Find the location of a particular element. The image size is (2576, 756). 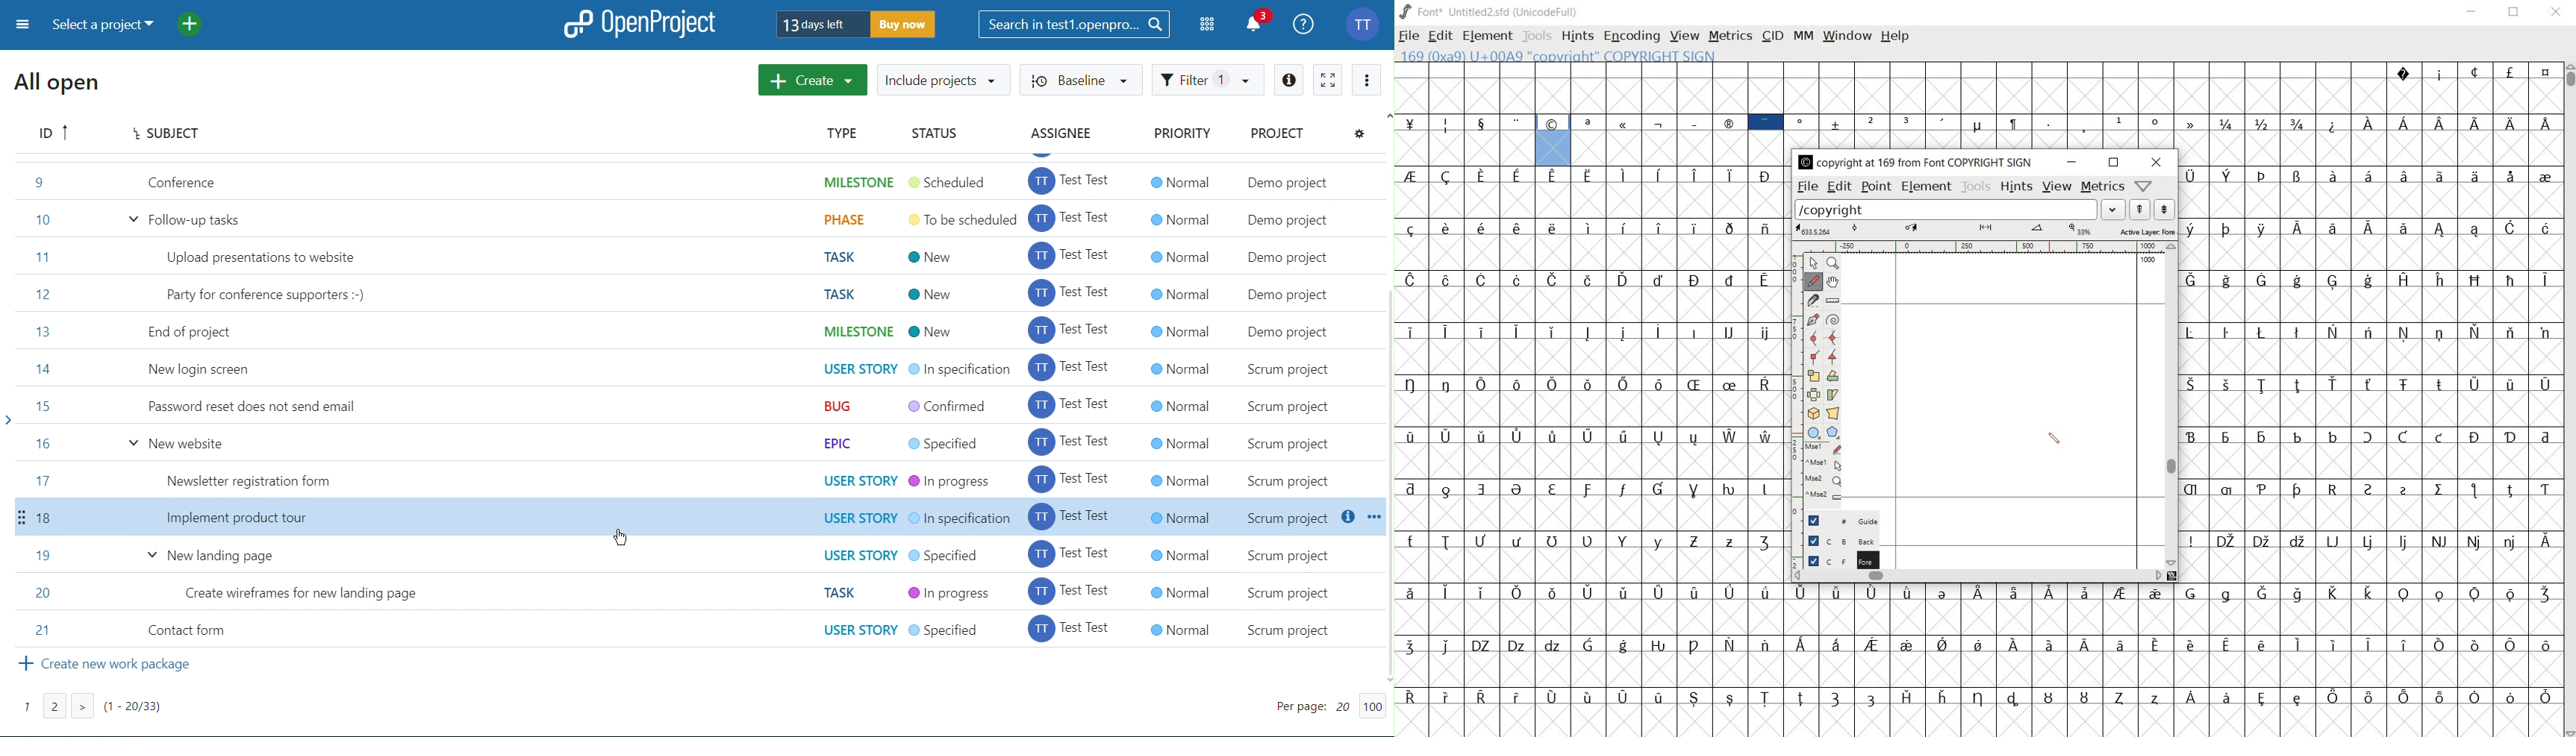

Assignee of Work Packages is located at coordinates (1072, 401).